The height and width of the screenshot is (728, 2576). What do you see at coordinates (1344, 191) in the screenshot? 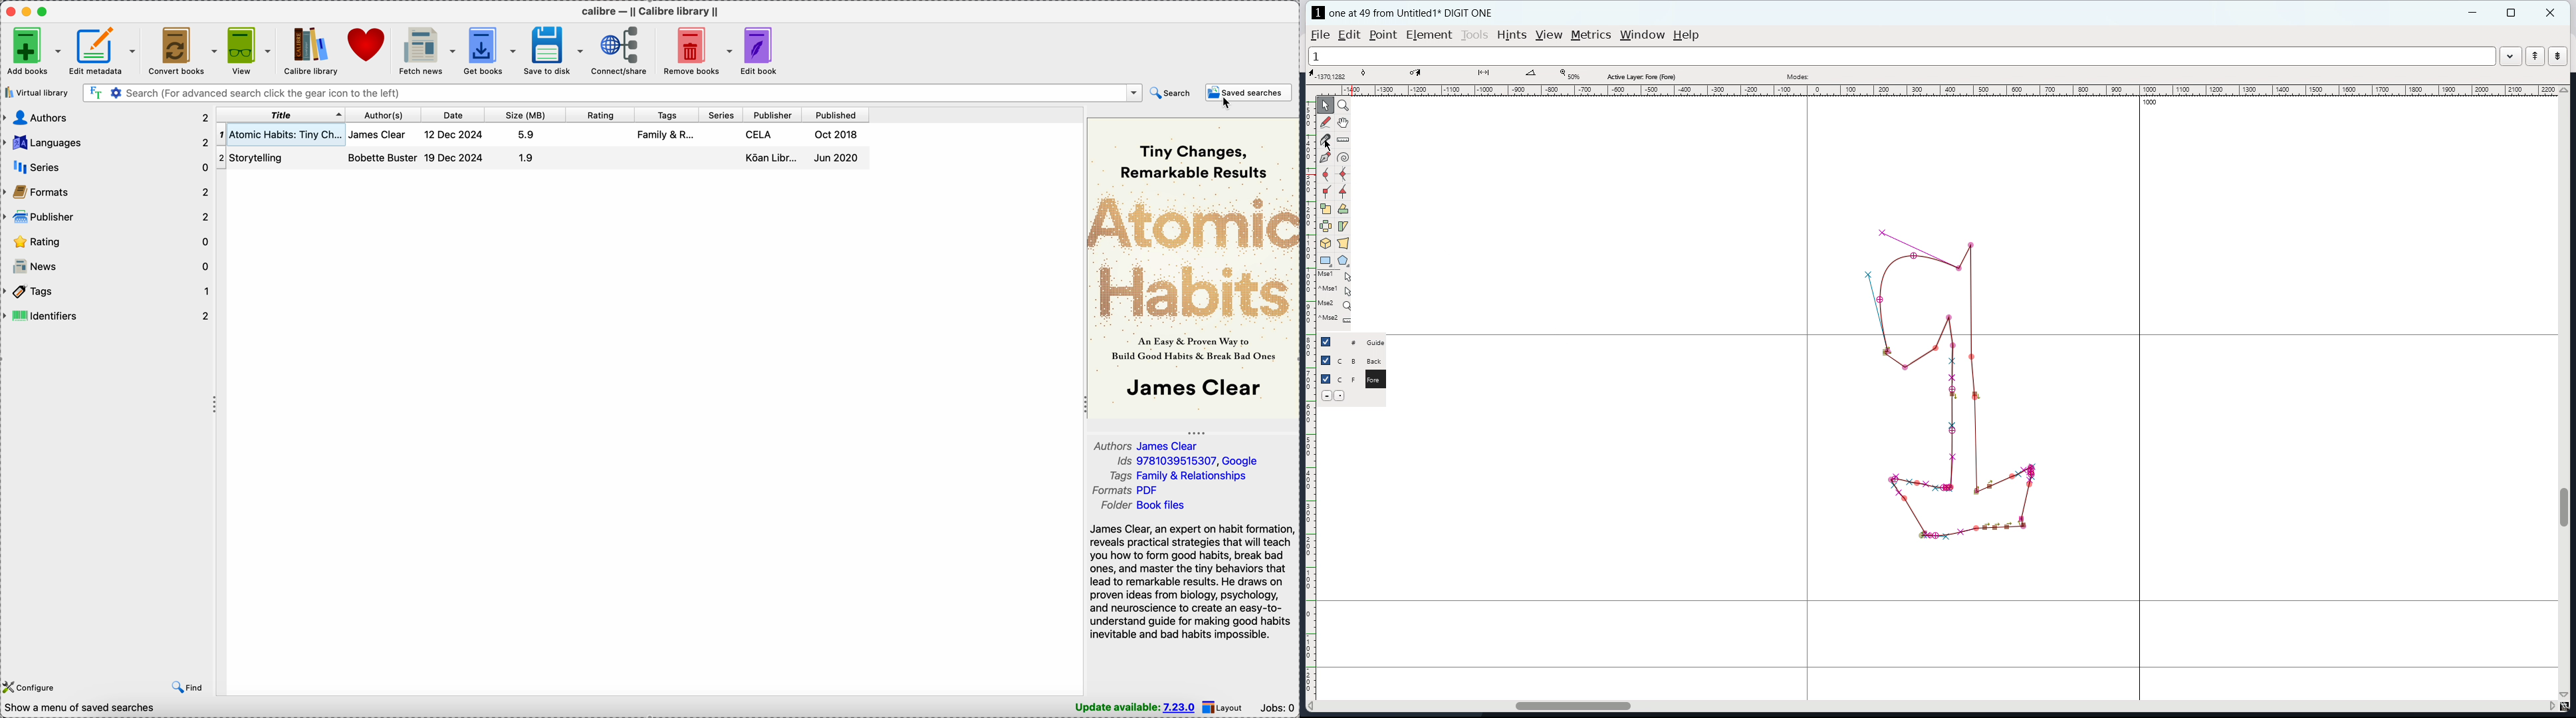
I see `add a tangent point` at bounding box center [1344, 191].